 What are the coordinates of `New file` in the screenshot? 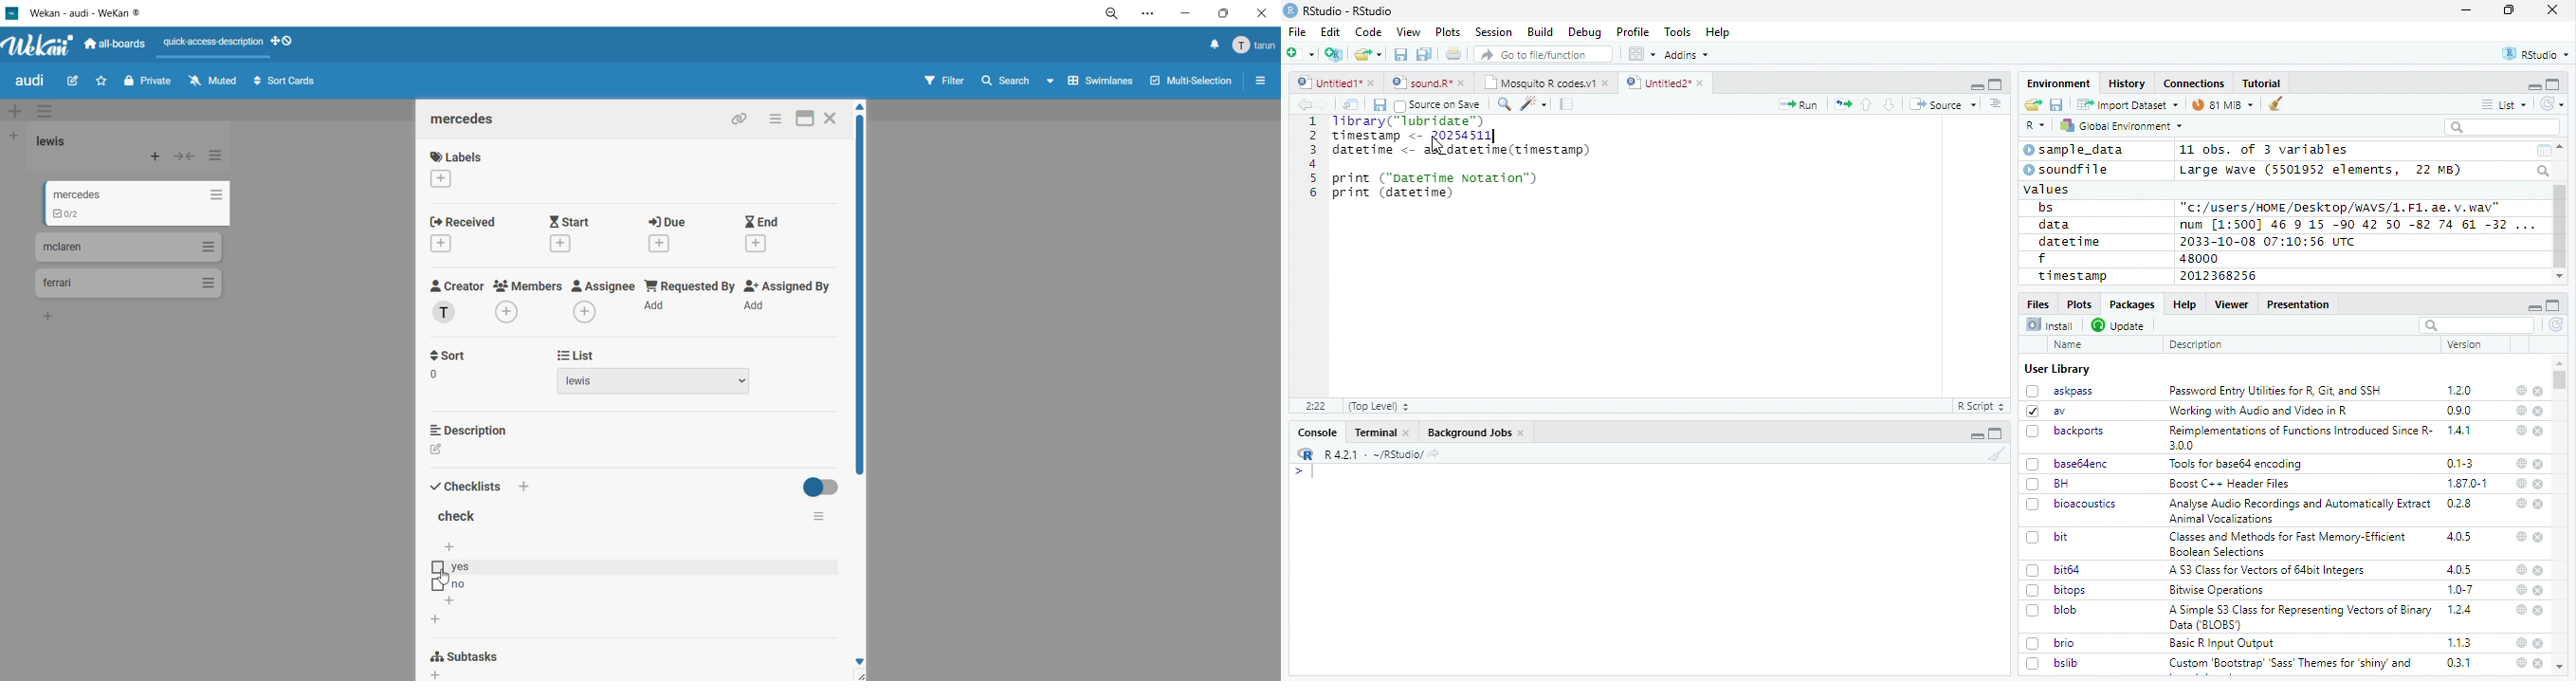 It's located at (1302, 54).